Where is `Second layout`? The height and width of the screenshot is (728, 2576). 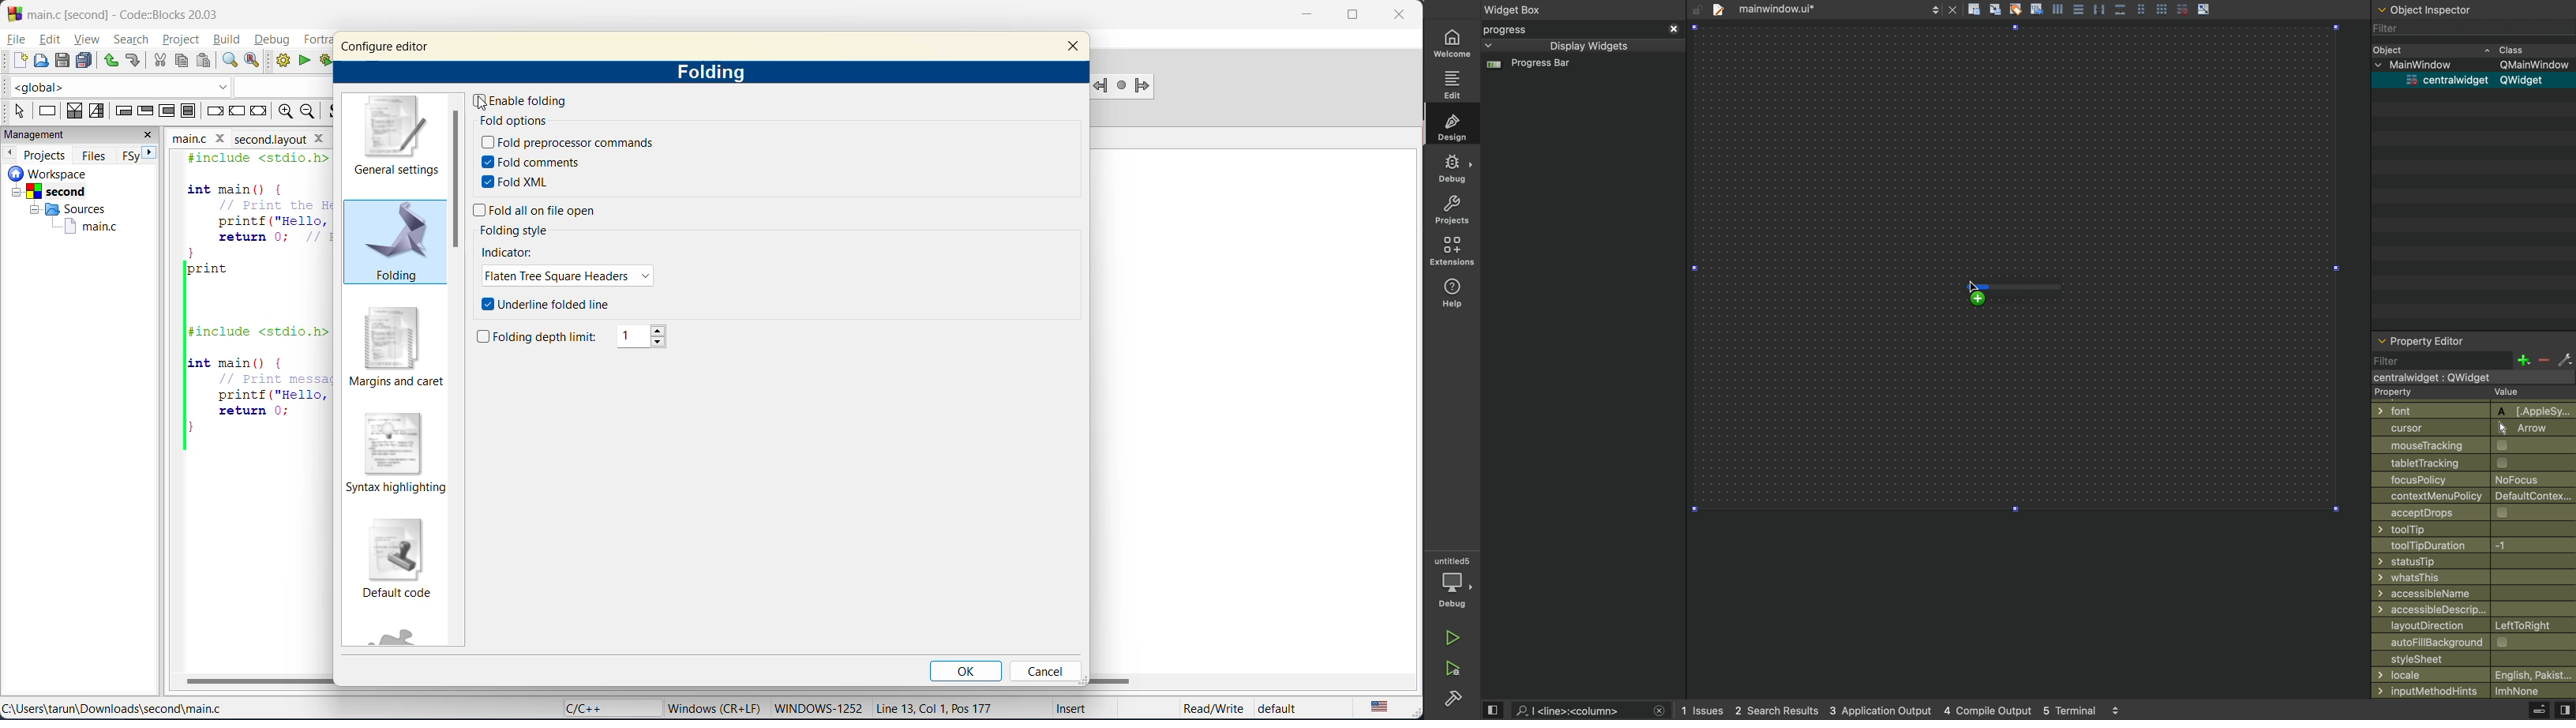
Second layout is located at coordinates (290, 137).